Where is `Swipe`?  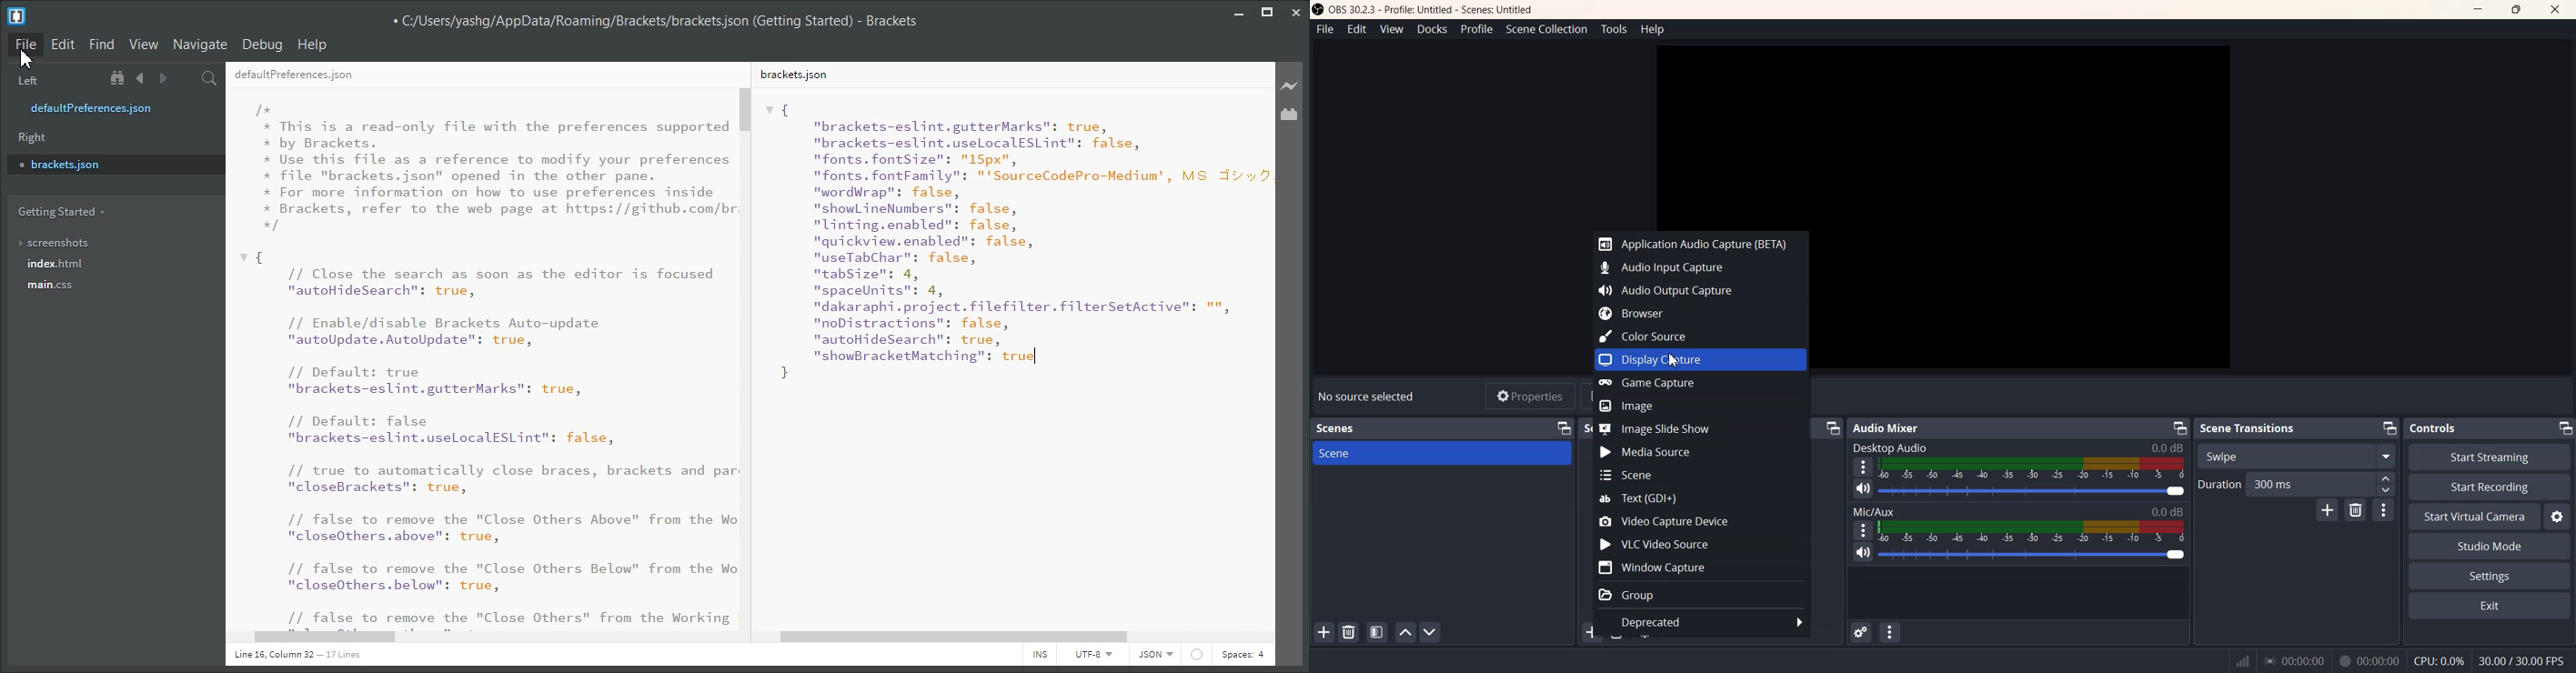
Swipe is located at coordinates (2298, 455).